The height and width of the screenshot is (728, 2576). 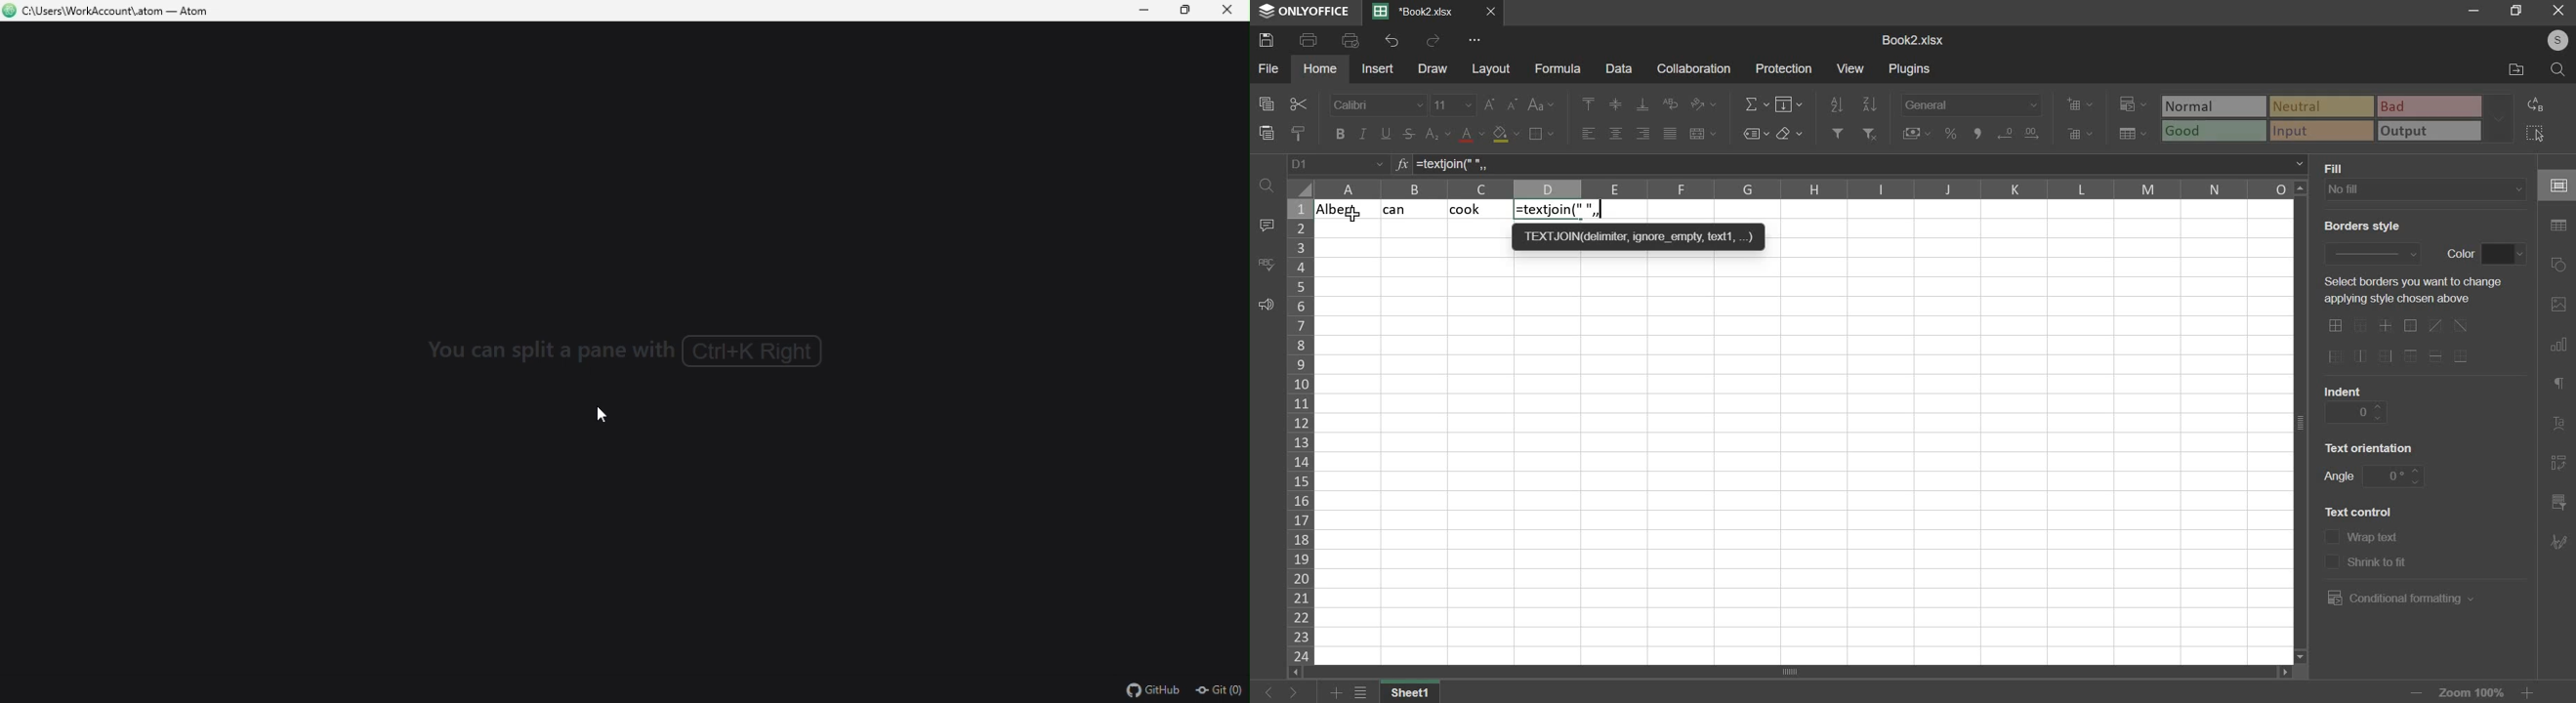 I want to click on clear, so click(x=1790, y=133).